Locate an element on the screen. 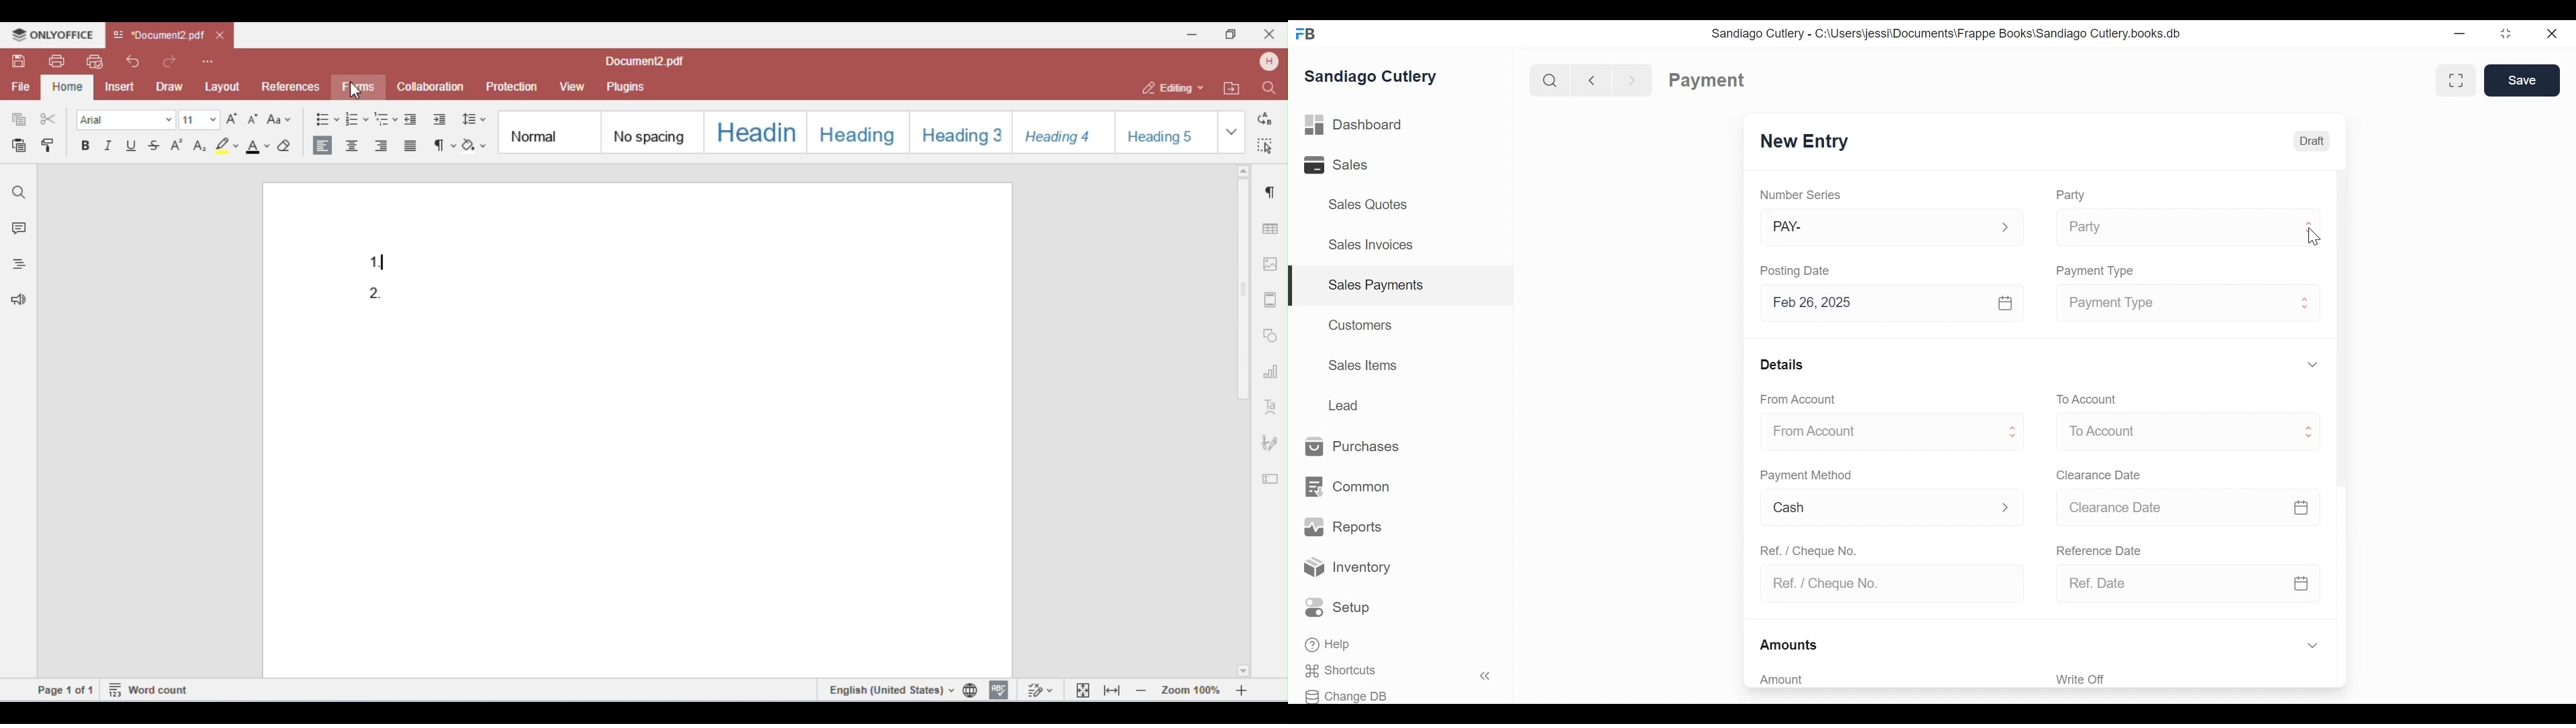  Payment Type is located at coordinates (2097, 271).